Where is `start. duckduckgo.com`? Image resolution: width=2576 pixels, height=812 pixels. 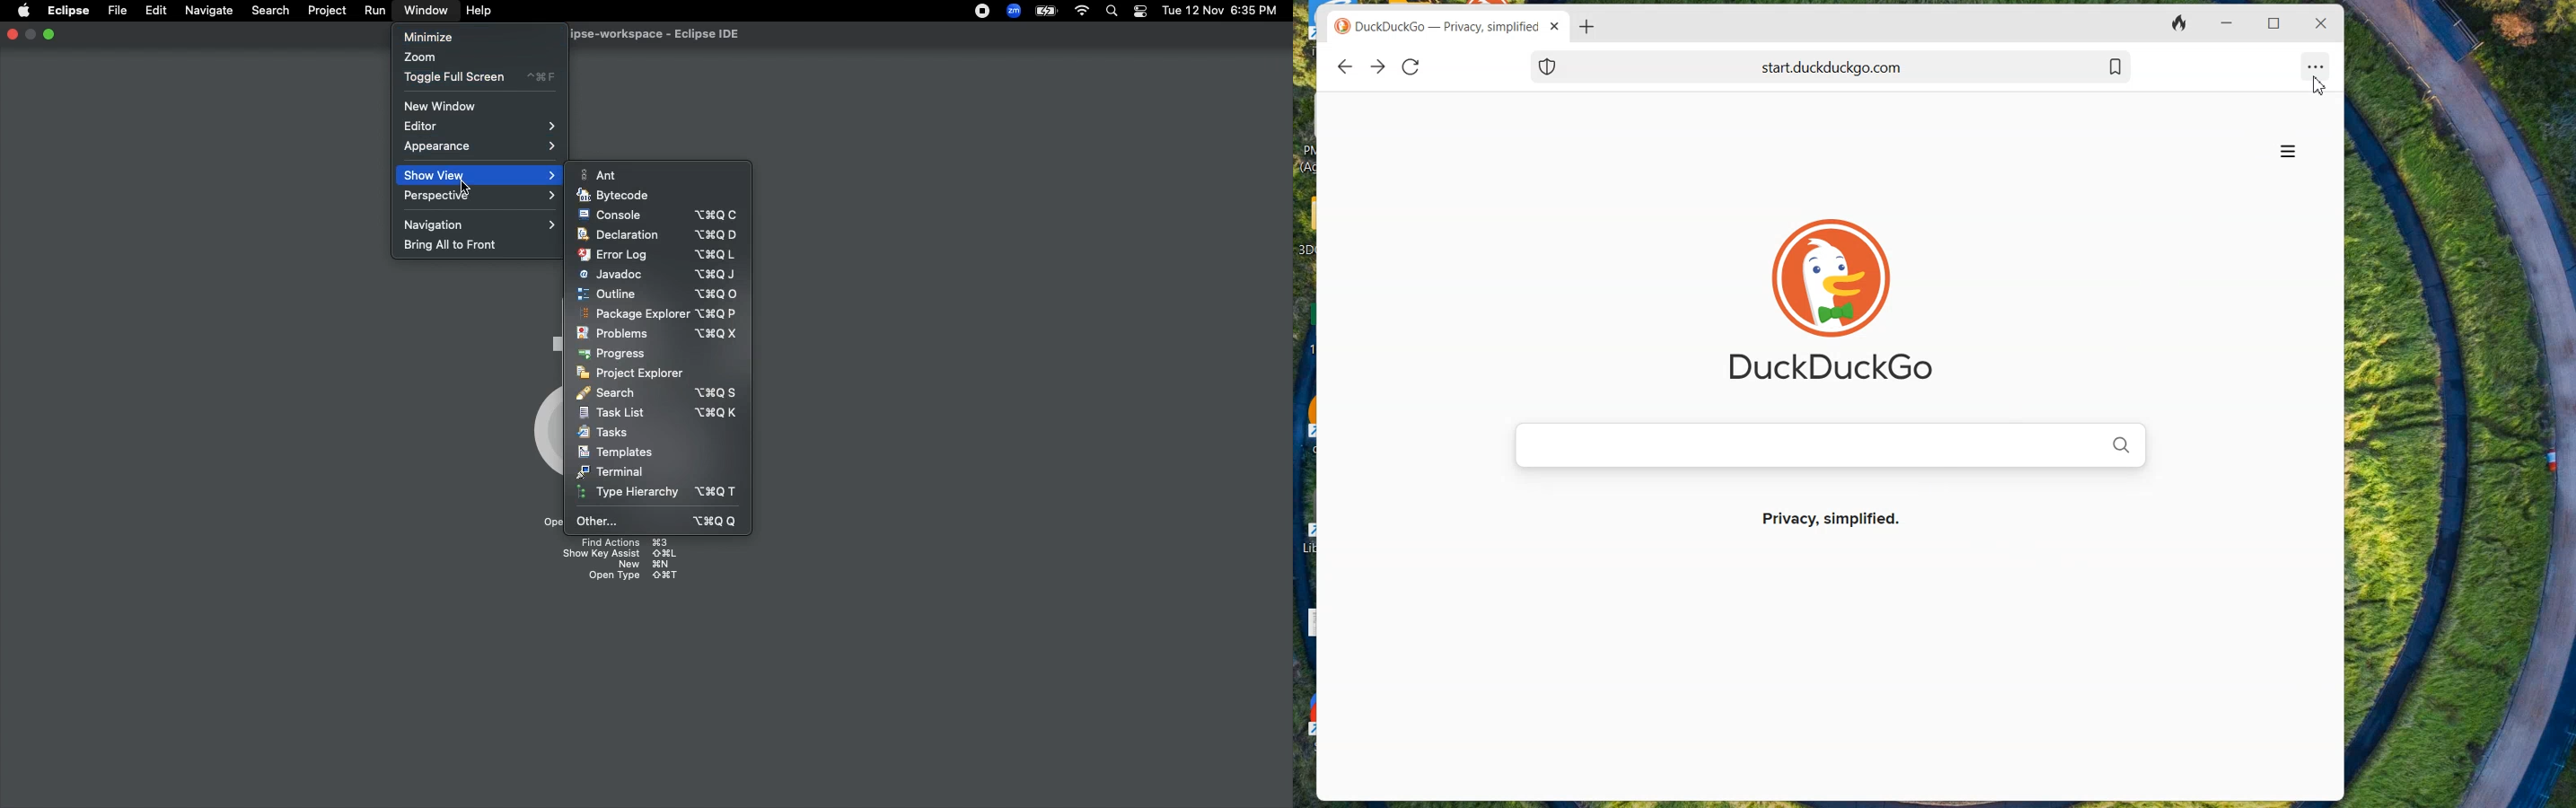
start. duckduckgo.com is located at coordinates (1872, 66).